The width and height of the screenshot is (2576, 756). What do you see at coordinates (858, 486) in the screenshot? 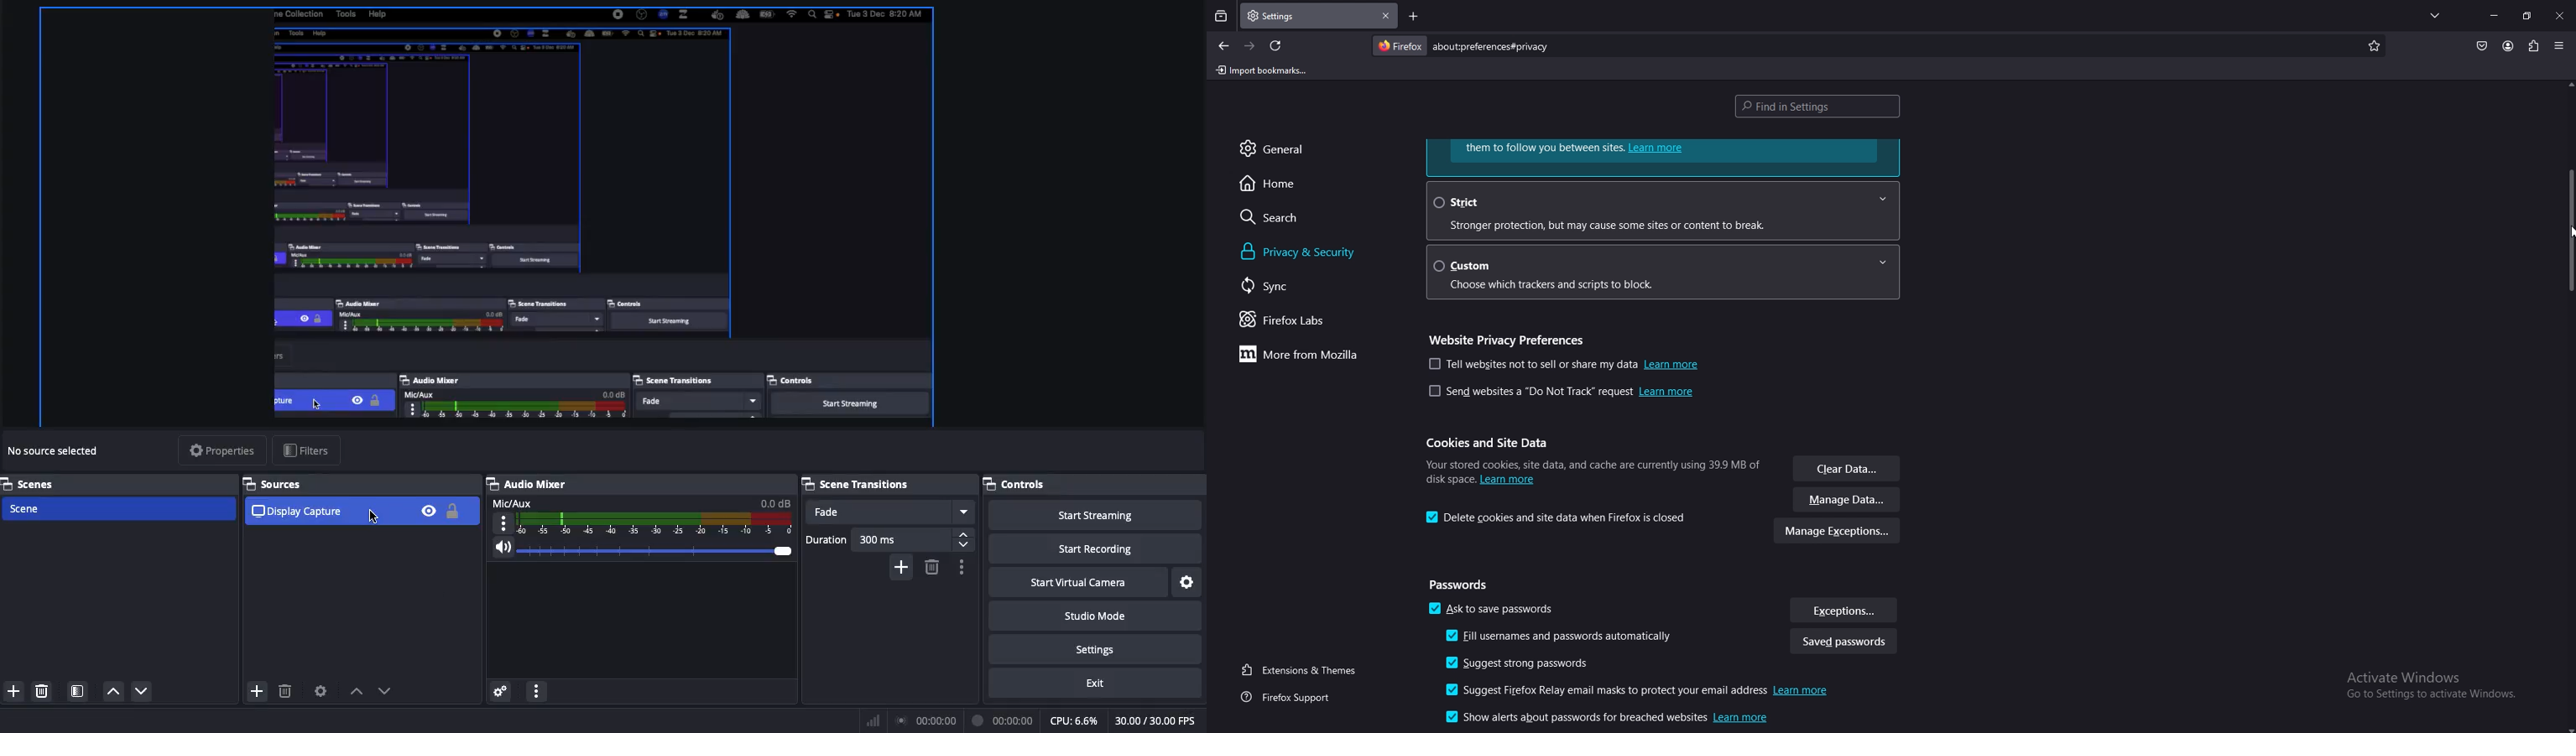
I see `Scene transitions` at bounding box center [858, 486].